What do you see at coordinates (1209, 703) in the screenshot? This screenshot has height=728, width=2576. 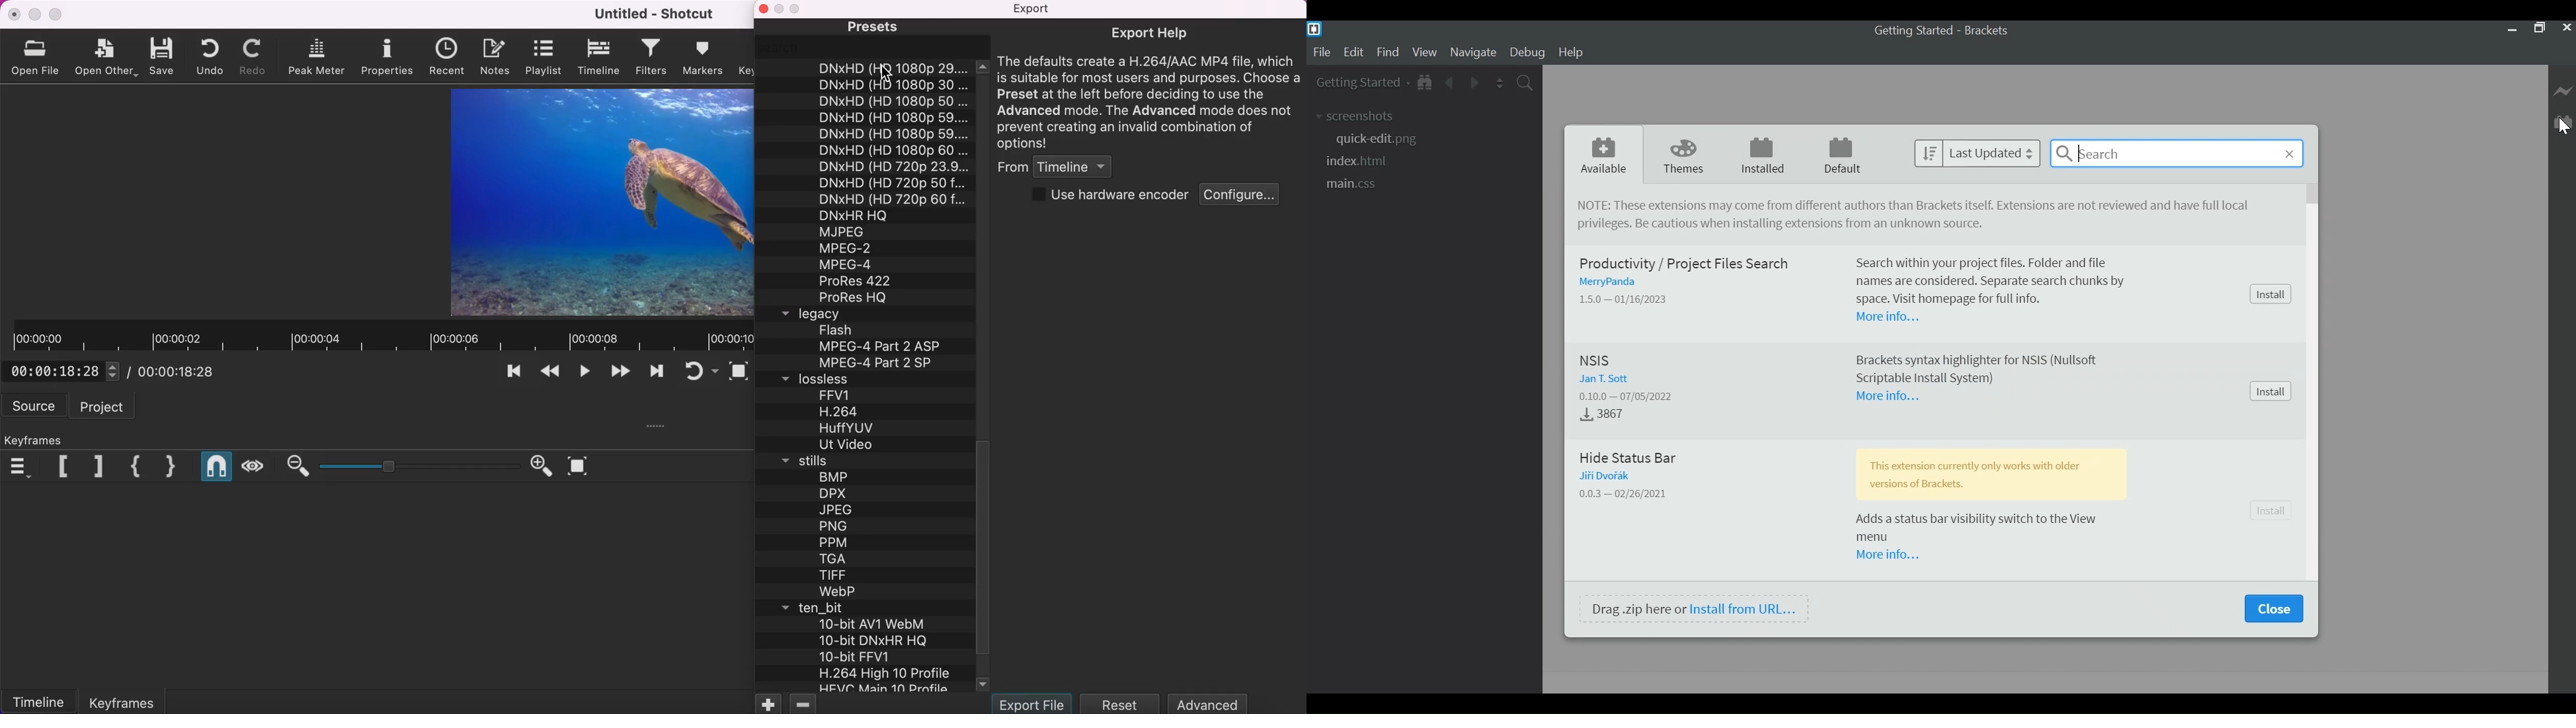 I see `advanced` at bounding box center [1209, 703].